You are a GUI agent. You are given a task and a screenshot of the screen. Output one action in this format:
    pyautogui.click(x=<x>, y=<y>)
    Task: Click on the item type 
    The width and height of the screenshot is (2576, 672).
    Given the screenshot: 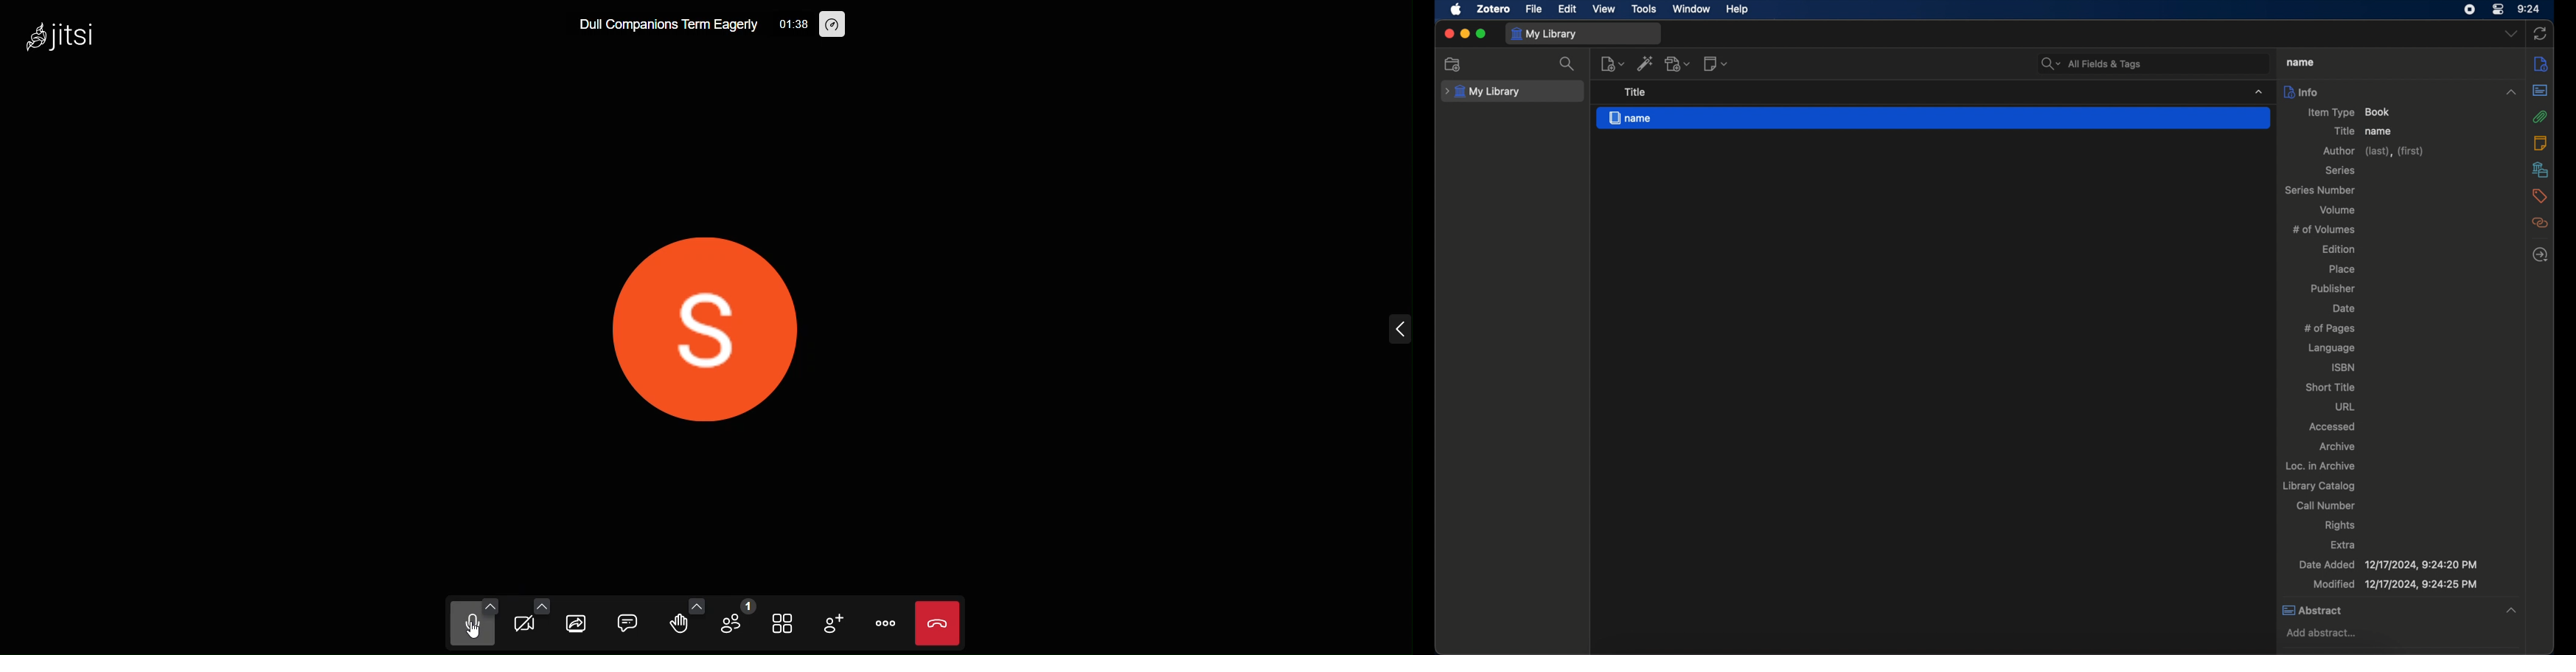 What is the action you would take?
    pyautogui.click(x=2350, y=112)
    